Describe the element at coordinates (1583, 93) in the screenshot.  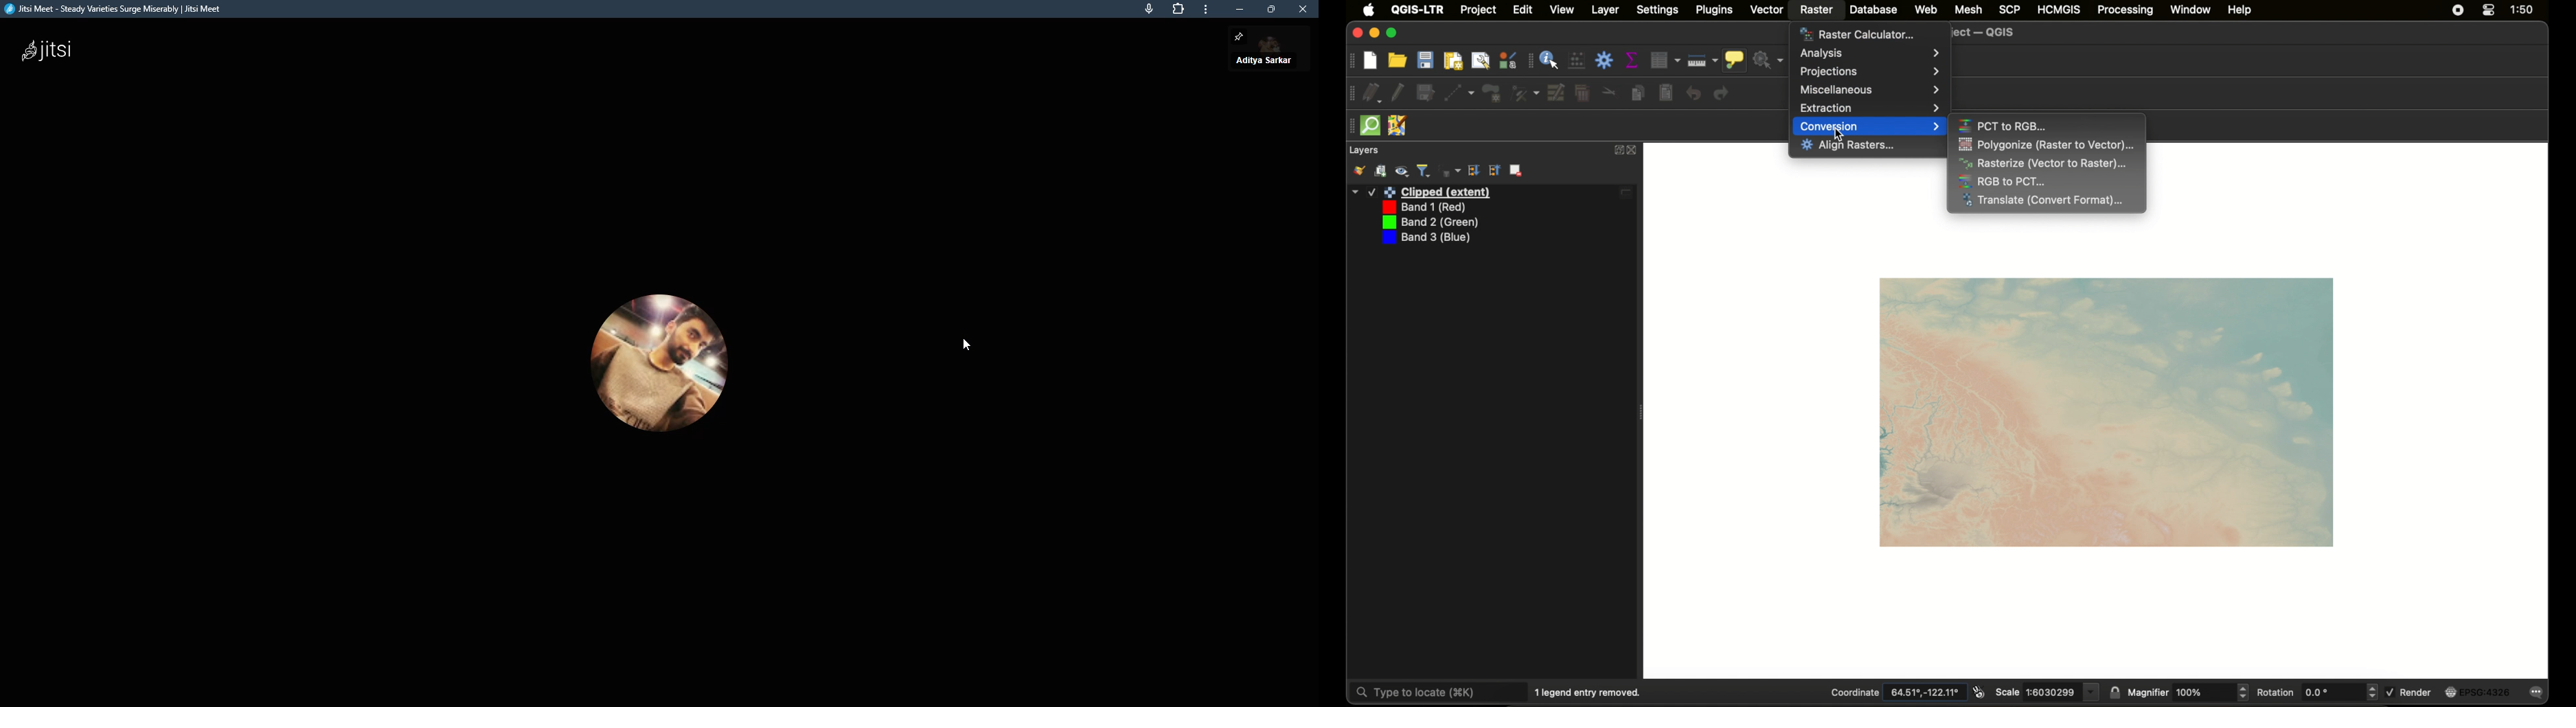
I see `delete selected` at that location.